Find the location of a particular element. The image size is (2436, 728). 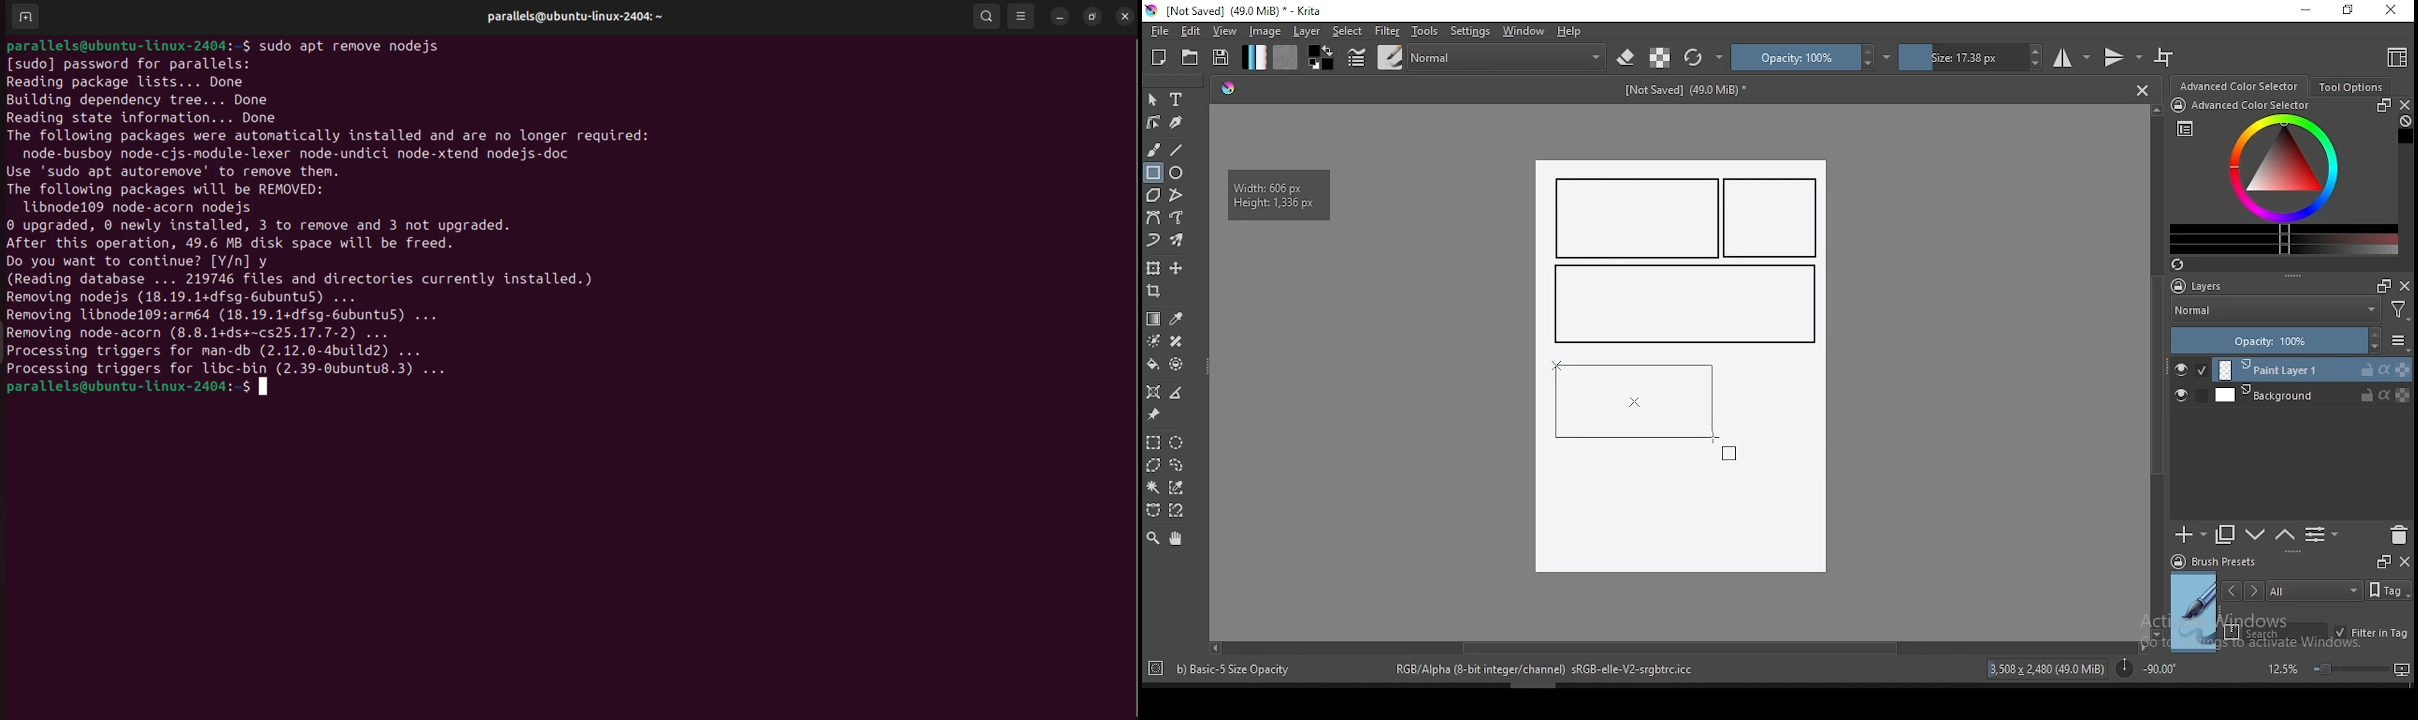

smart patch tool is located at coordinates (1176, 341).